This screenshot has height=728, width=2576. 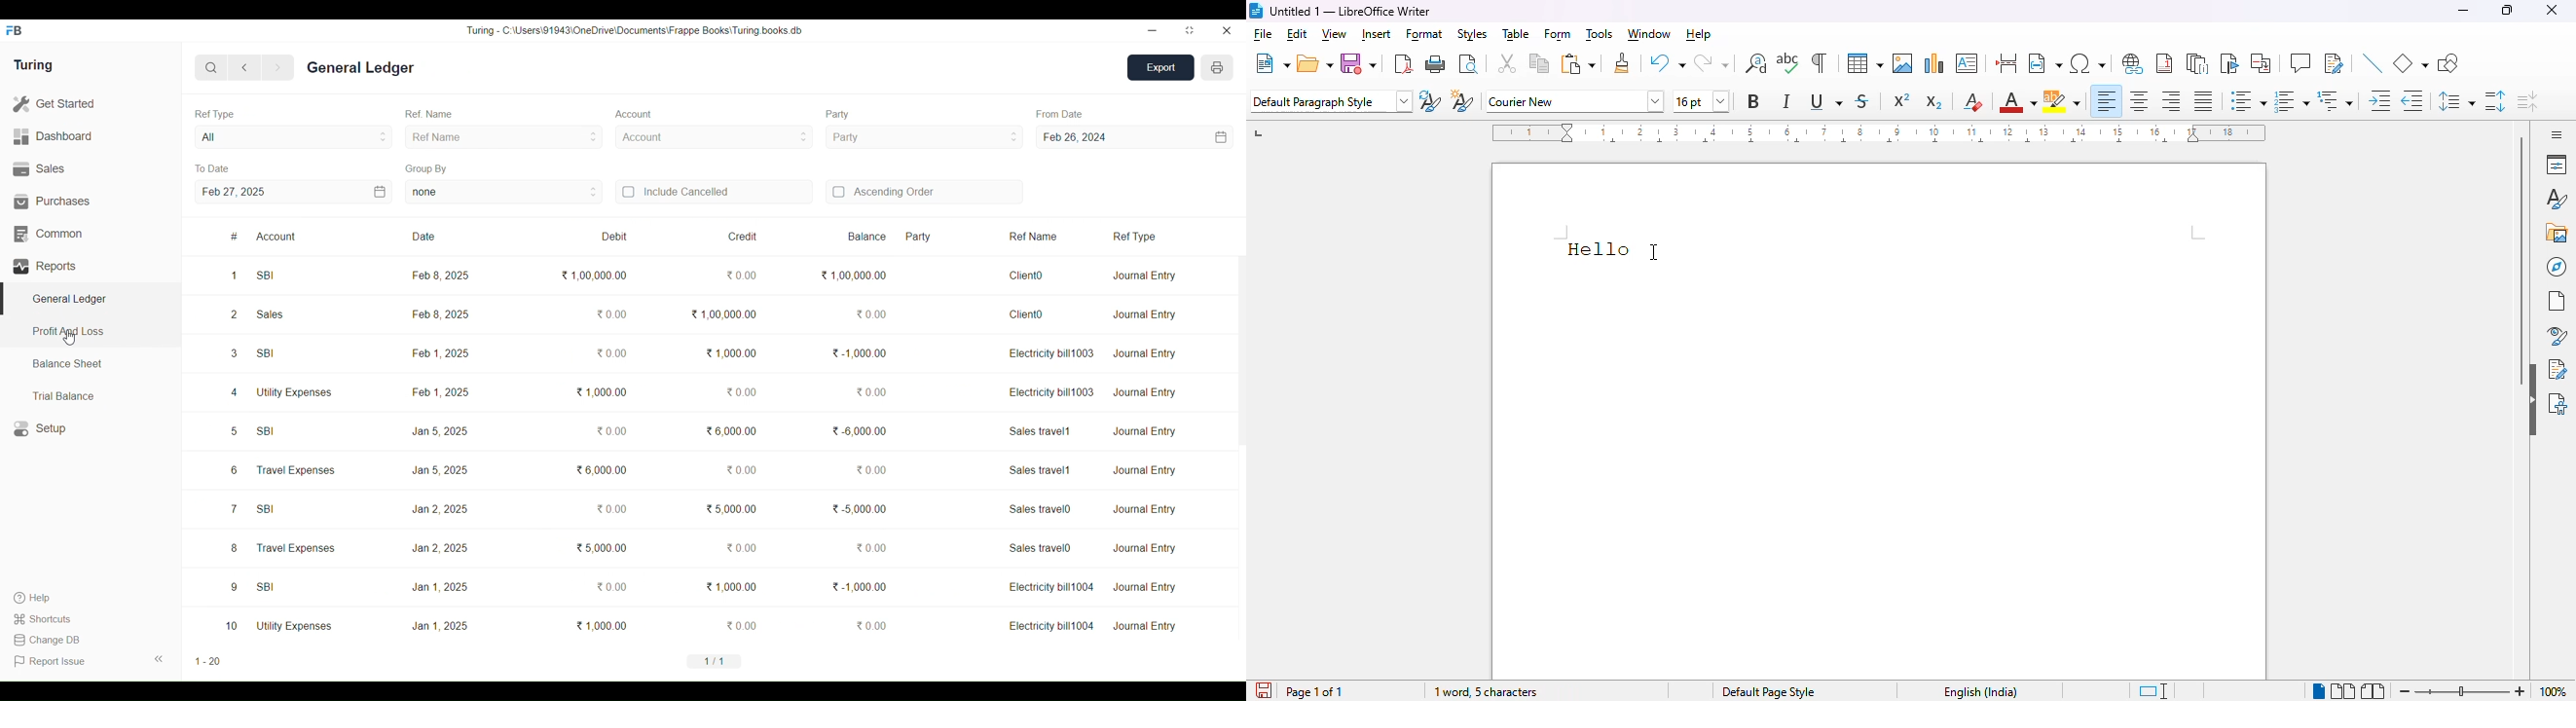 What do you see at coordinates (304, 236) in the screenshot?
I see `# Account` at bounding box center [304, 236].